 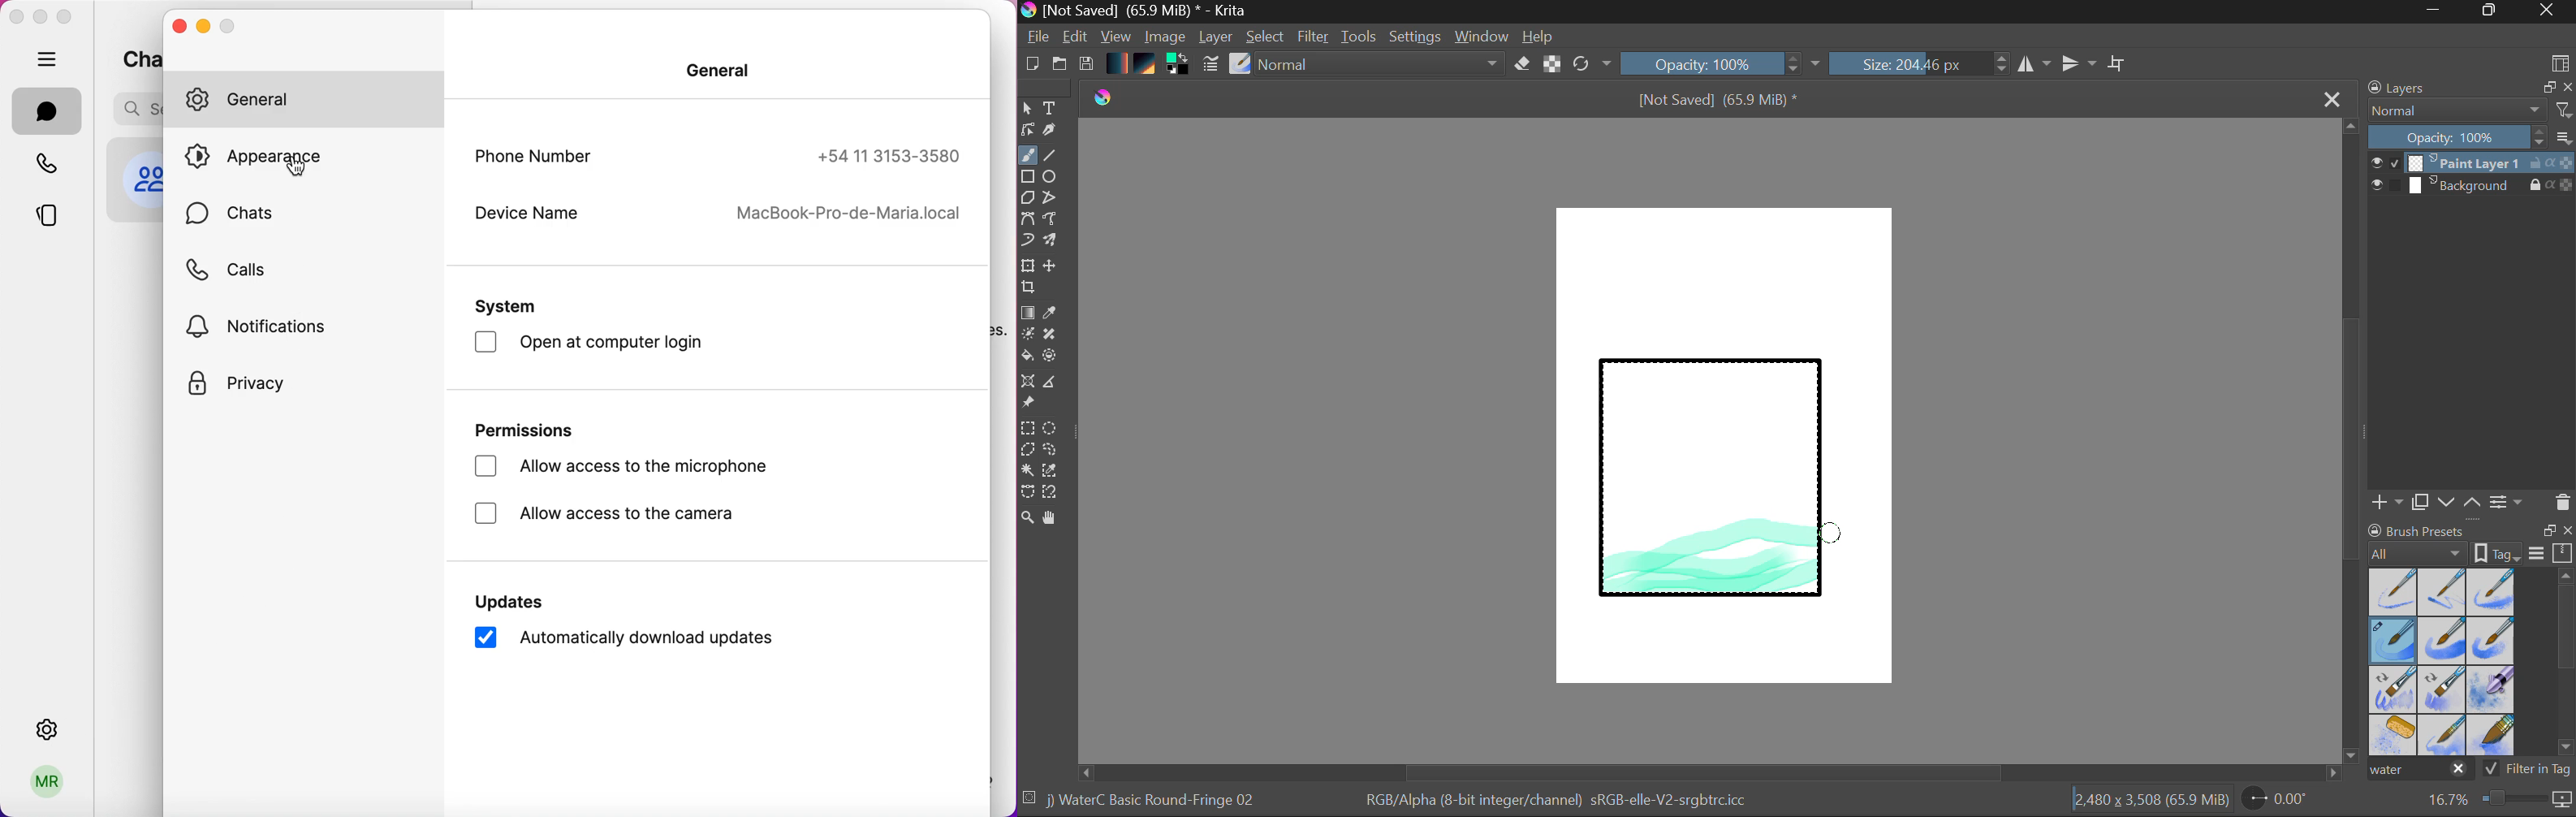 I want to click on minimize, so click(x=205, y=26).